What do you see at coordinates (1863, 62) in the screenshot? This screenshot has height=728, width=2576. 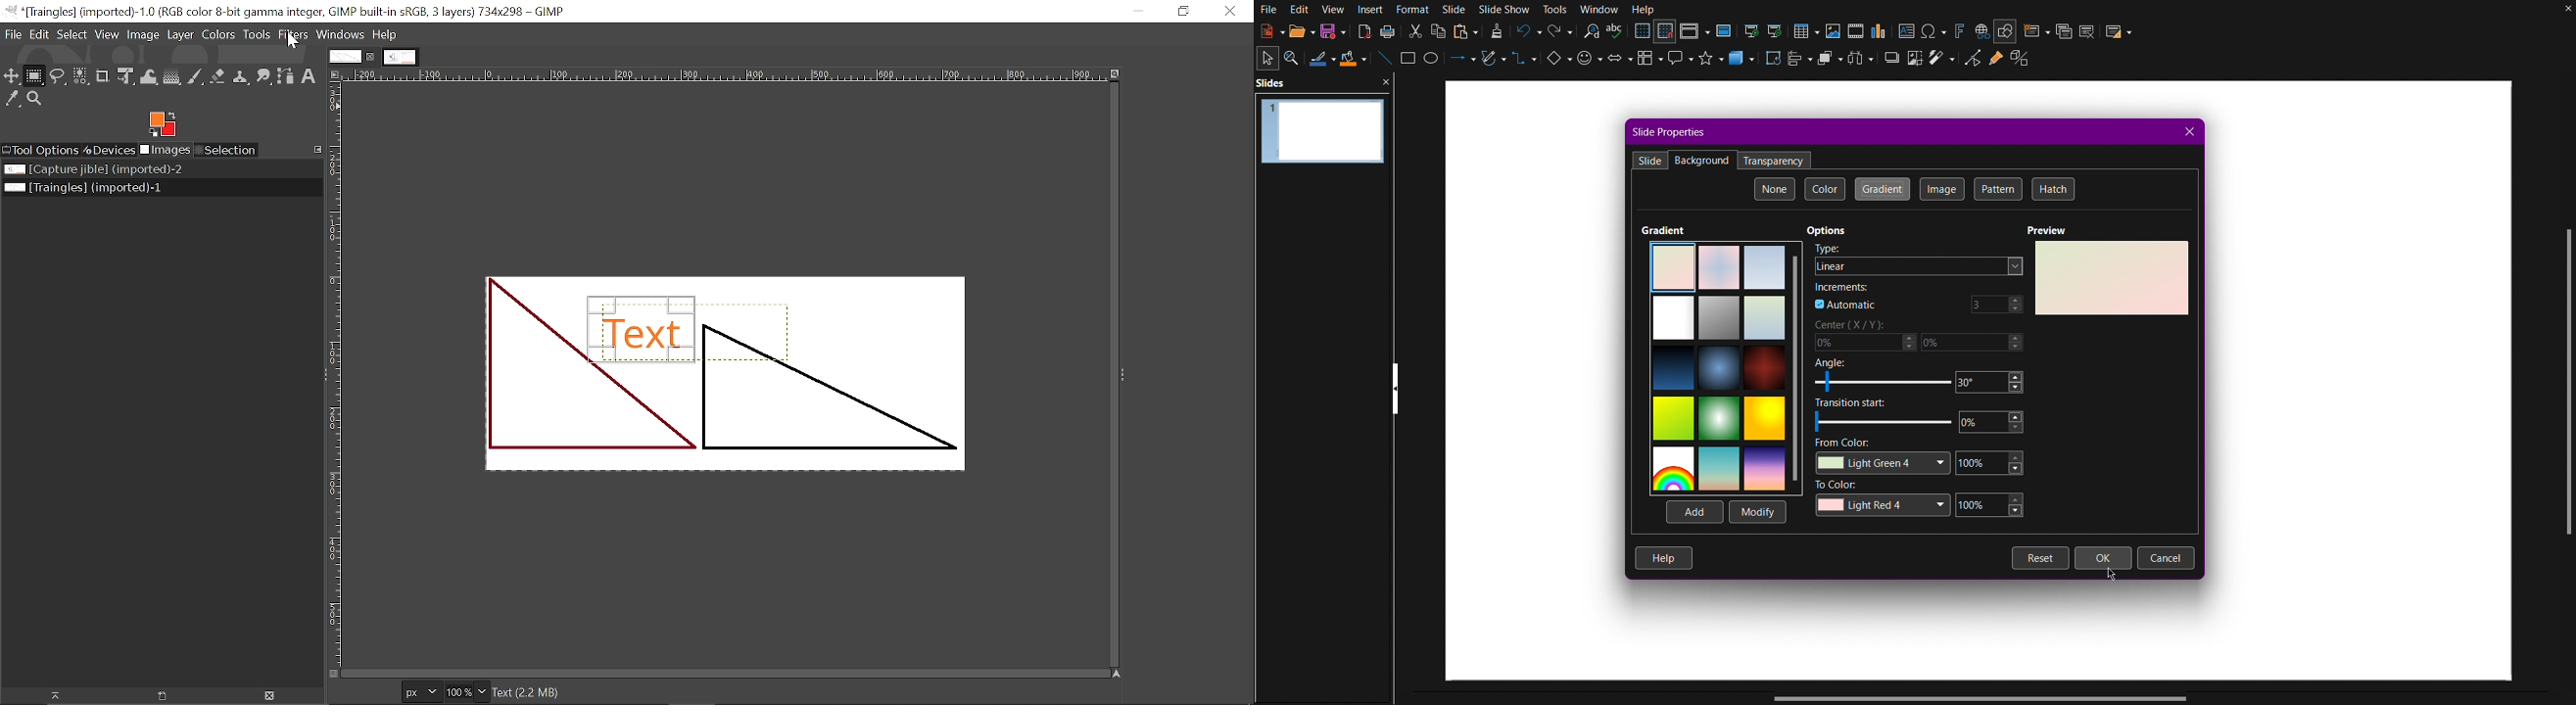 I see `Distribute Objects` at bounding box center [1863, 62].